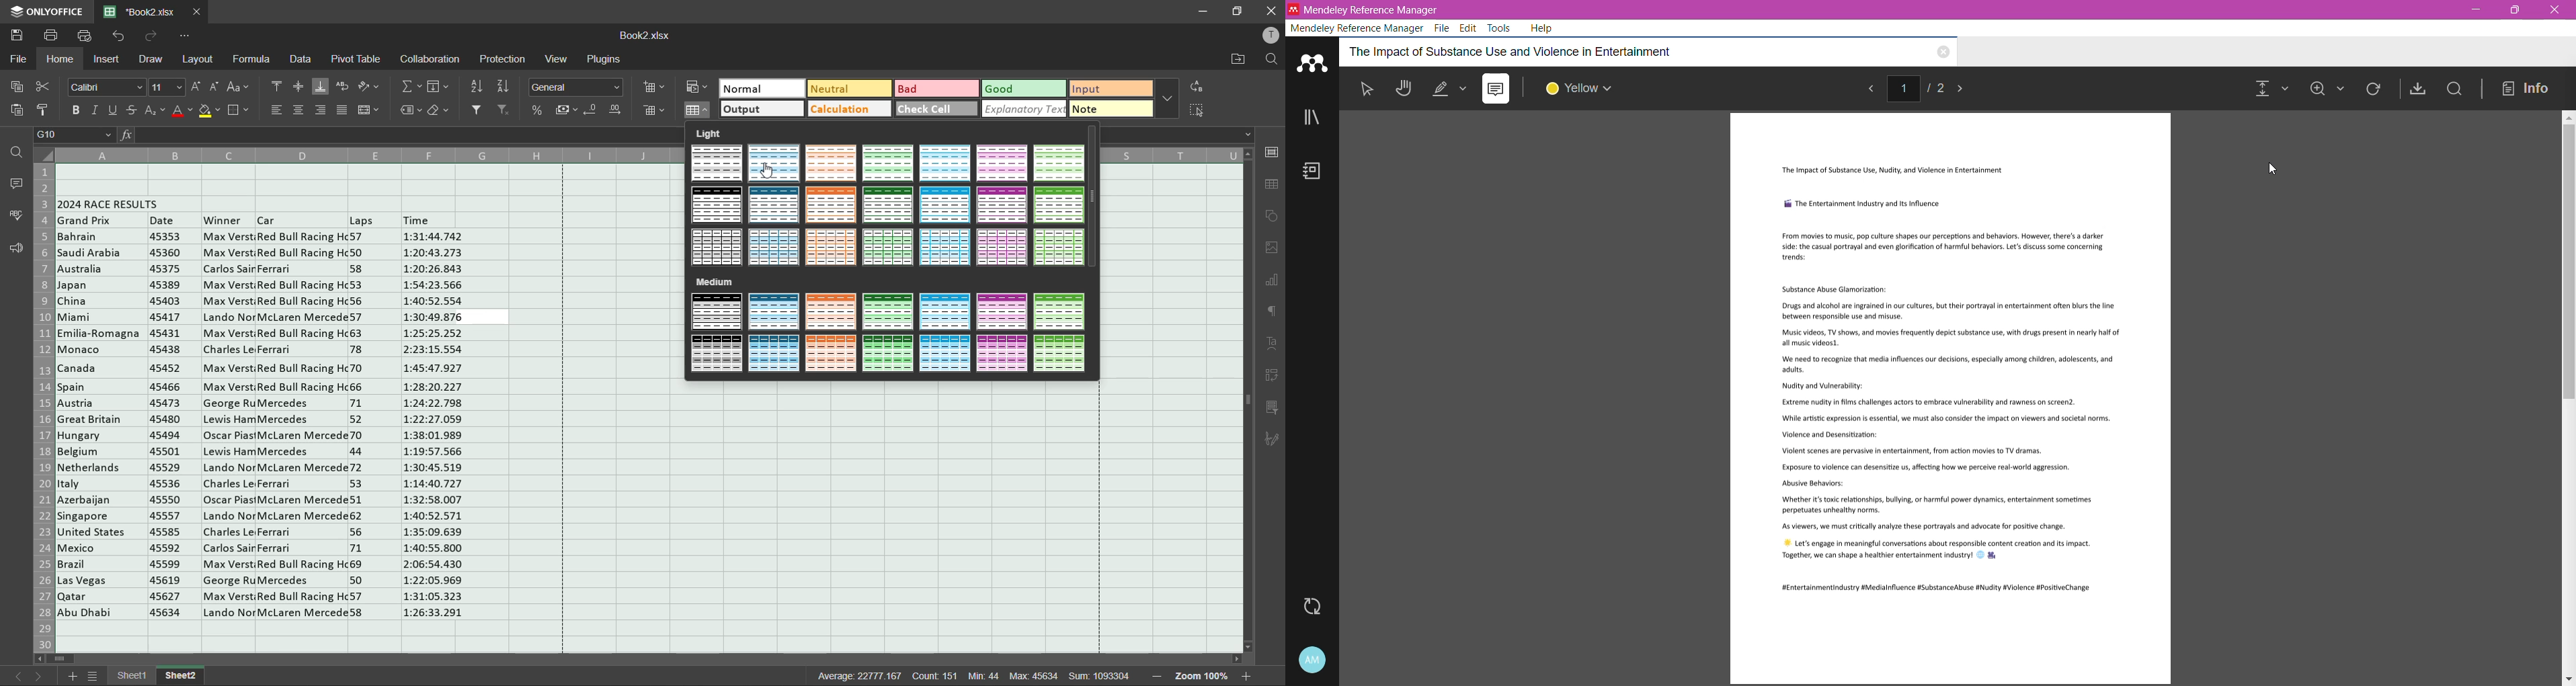 This screenshot has height=700, width=2576. What do you see at coordinates (105, 88) in the screenshot?
I see `font style` at bounding box center [105, 88].